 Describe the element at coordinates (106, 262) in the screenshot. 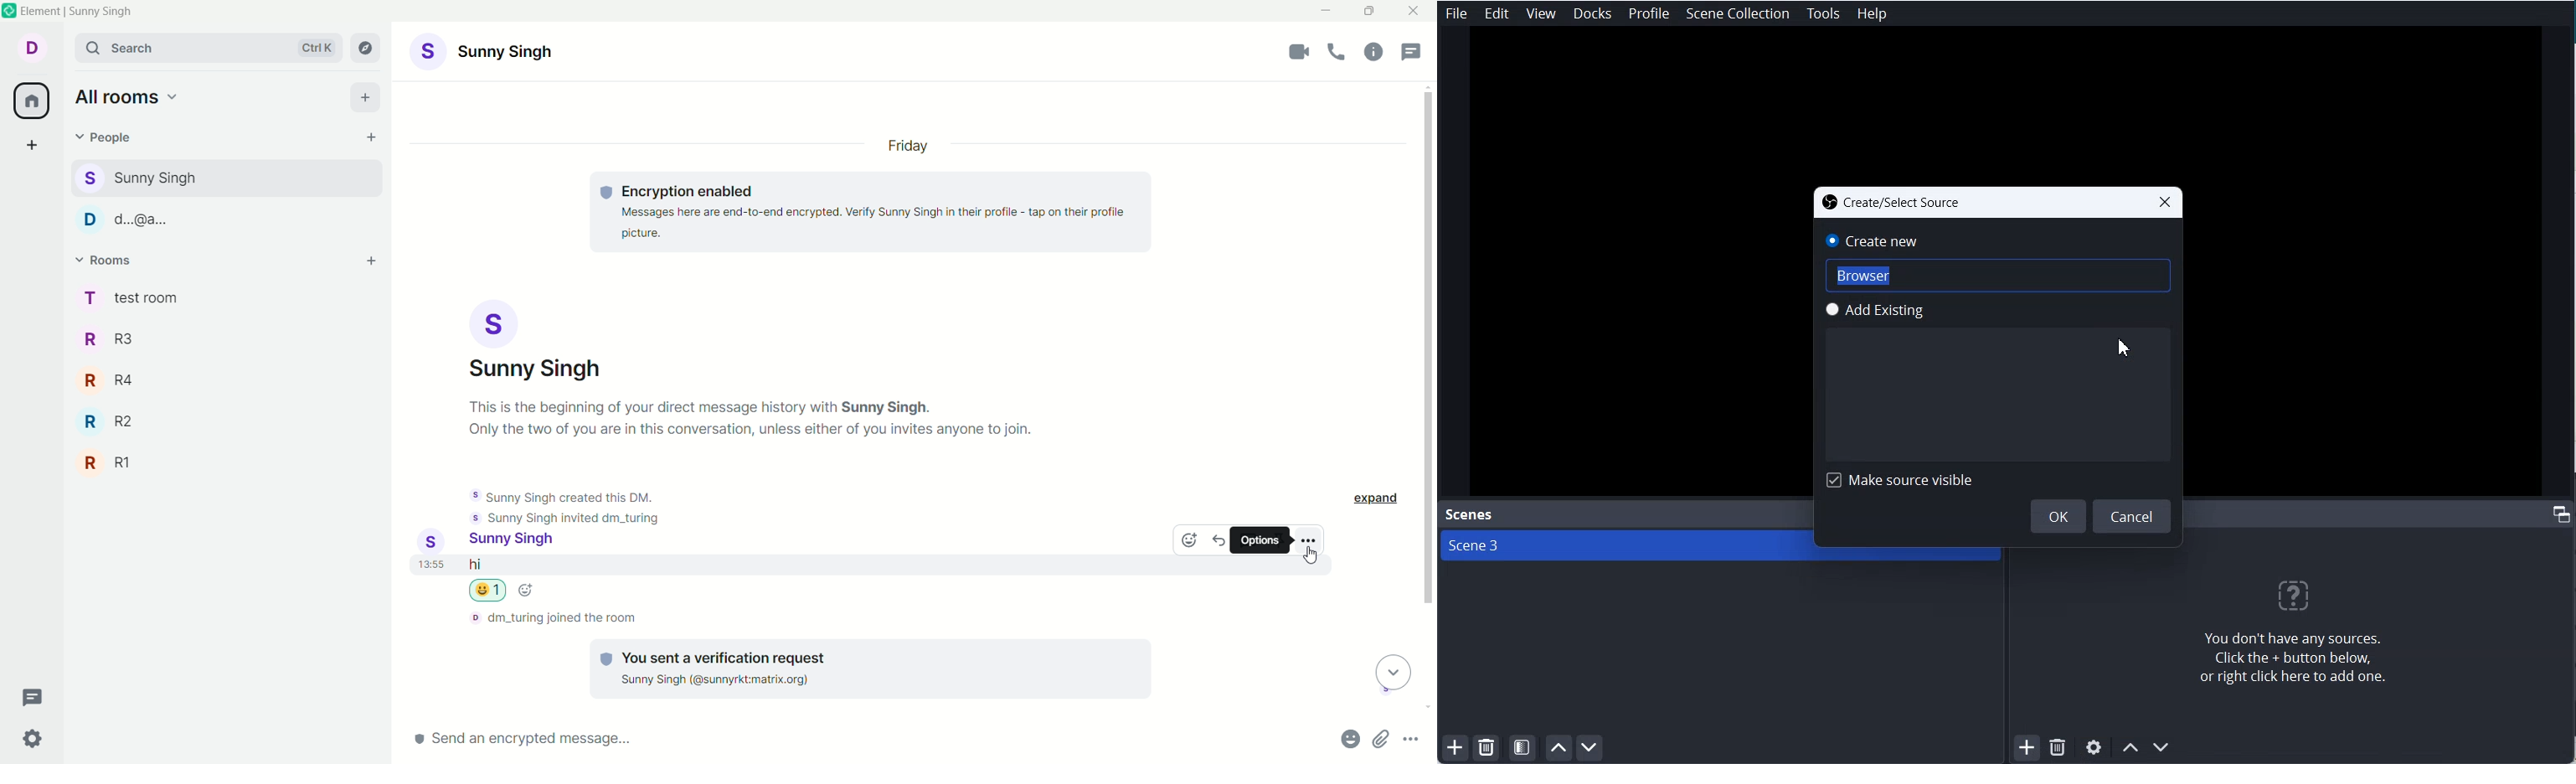

I see `rooms` at that location.